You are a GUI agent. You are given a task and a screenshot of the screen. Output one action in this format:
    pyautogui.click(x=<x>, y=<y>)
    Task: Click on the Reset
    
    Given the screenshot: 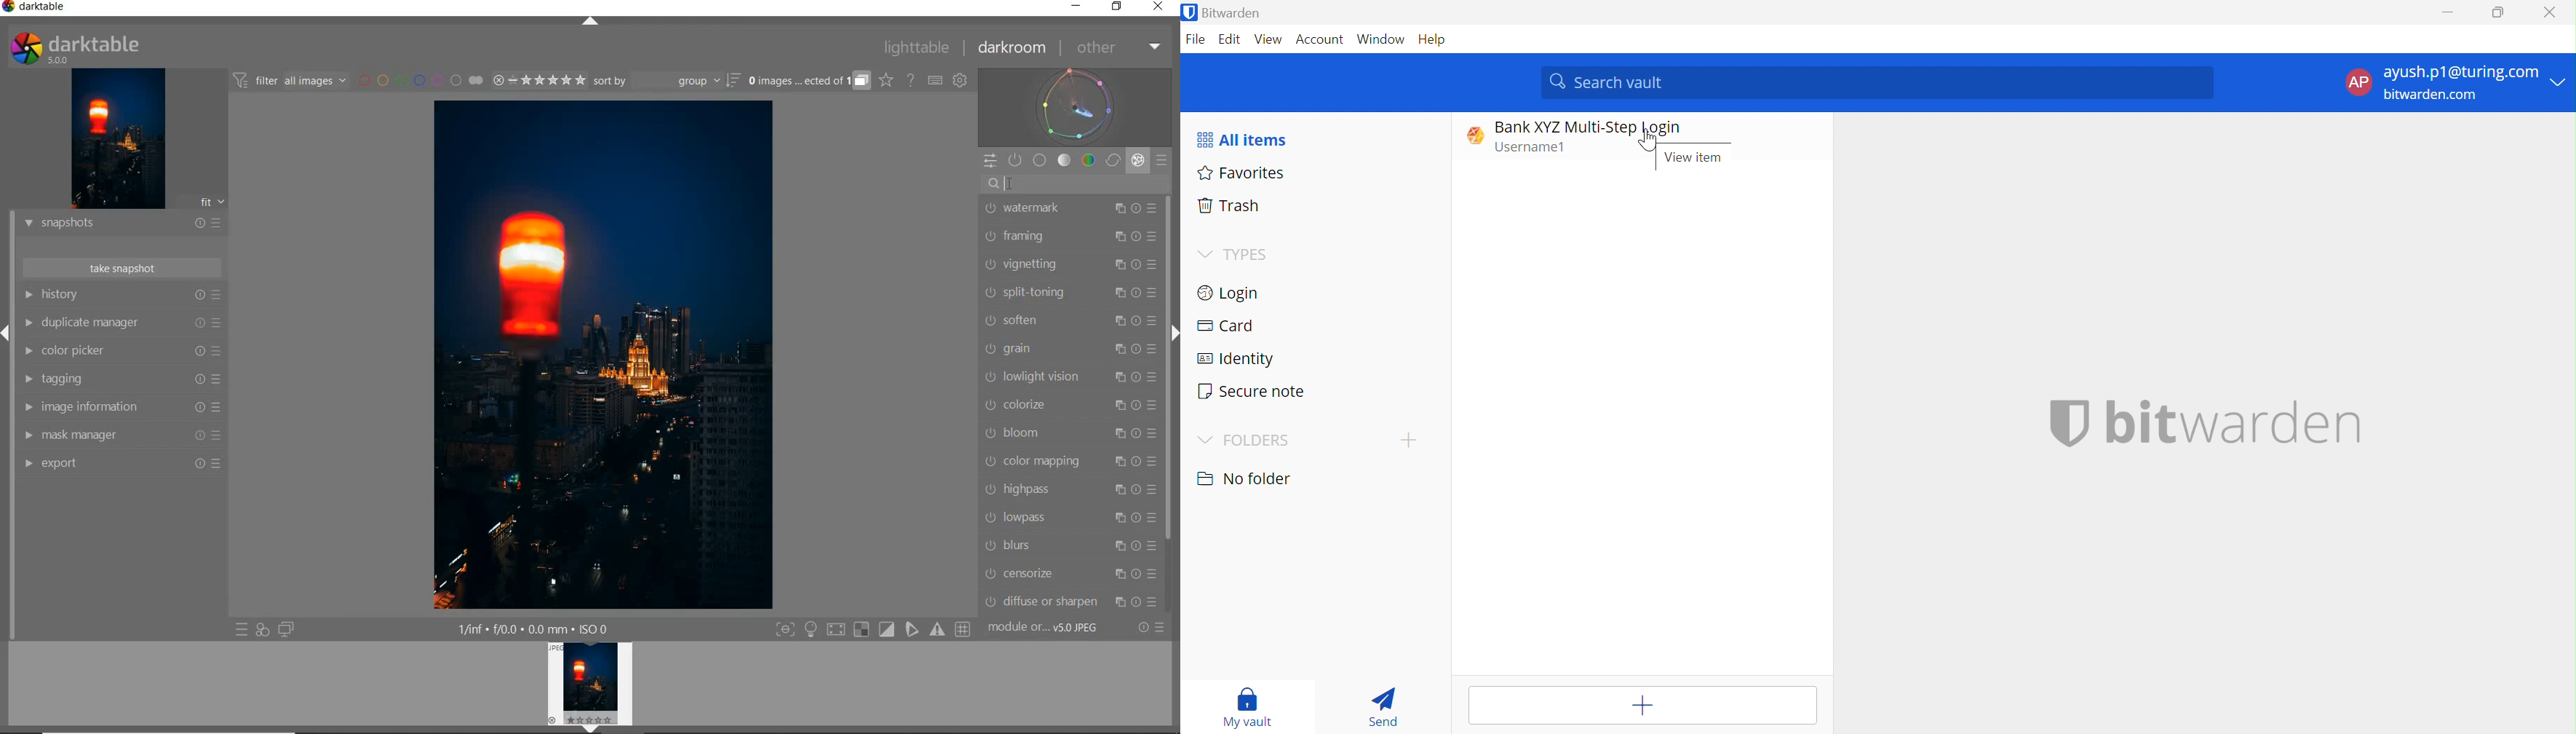 What is the action you would take?
    pyautogui.click(x=1137, y=574)
    